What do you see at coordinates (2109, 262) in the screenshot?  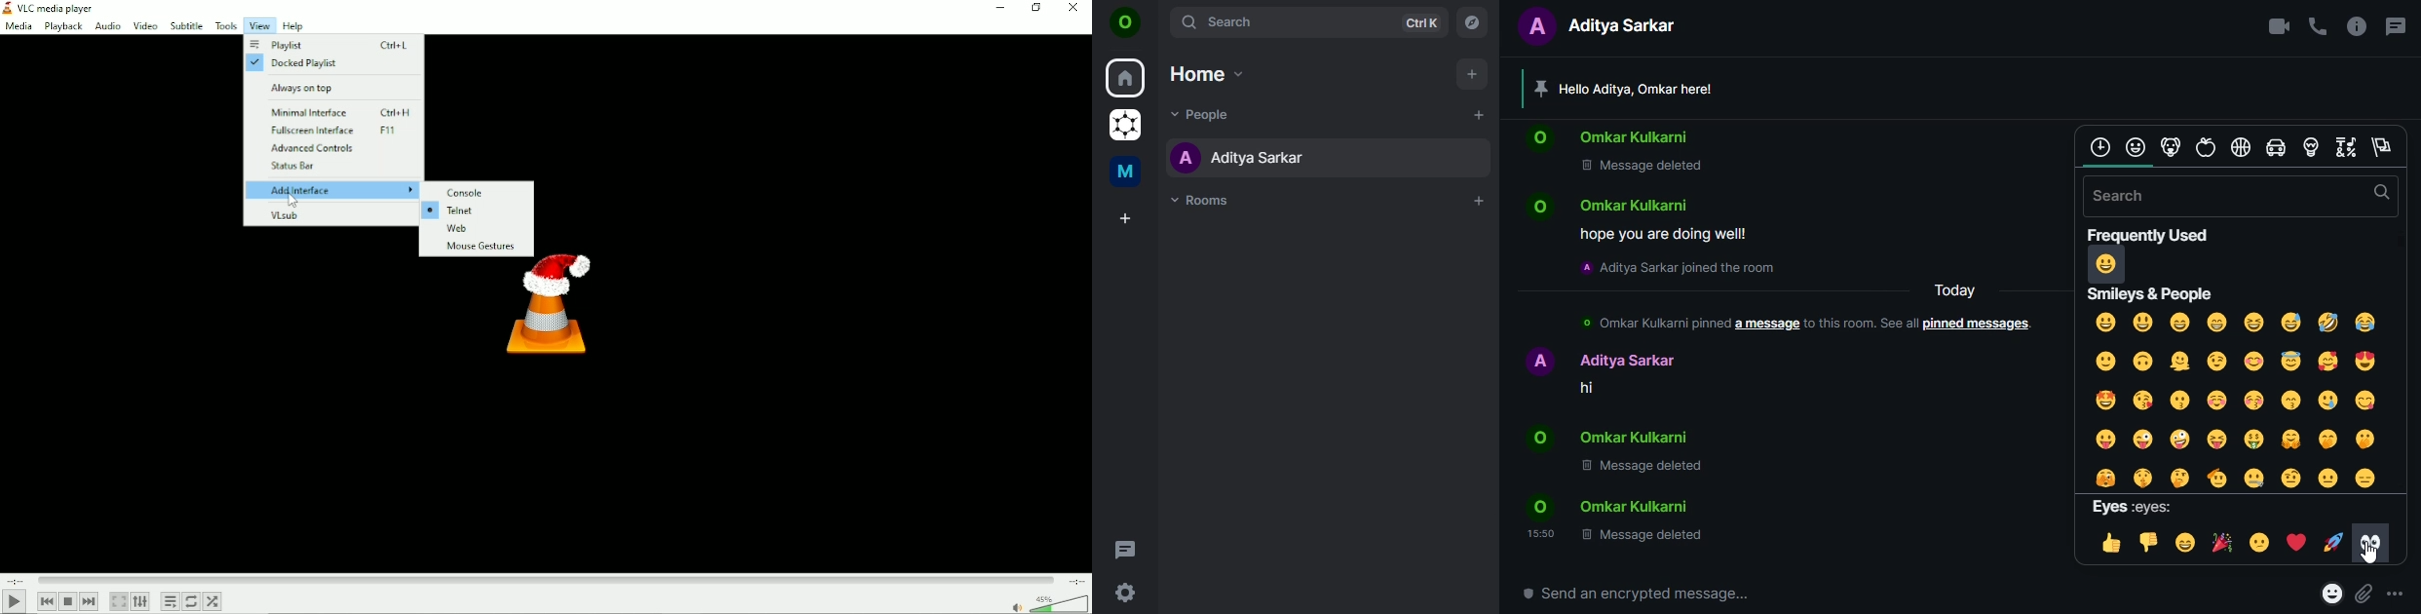 I see `grinning face` at bounding box center [2109, 262].